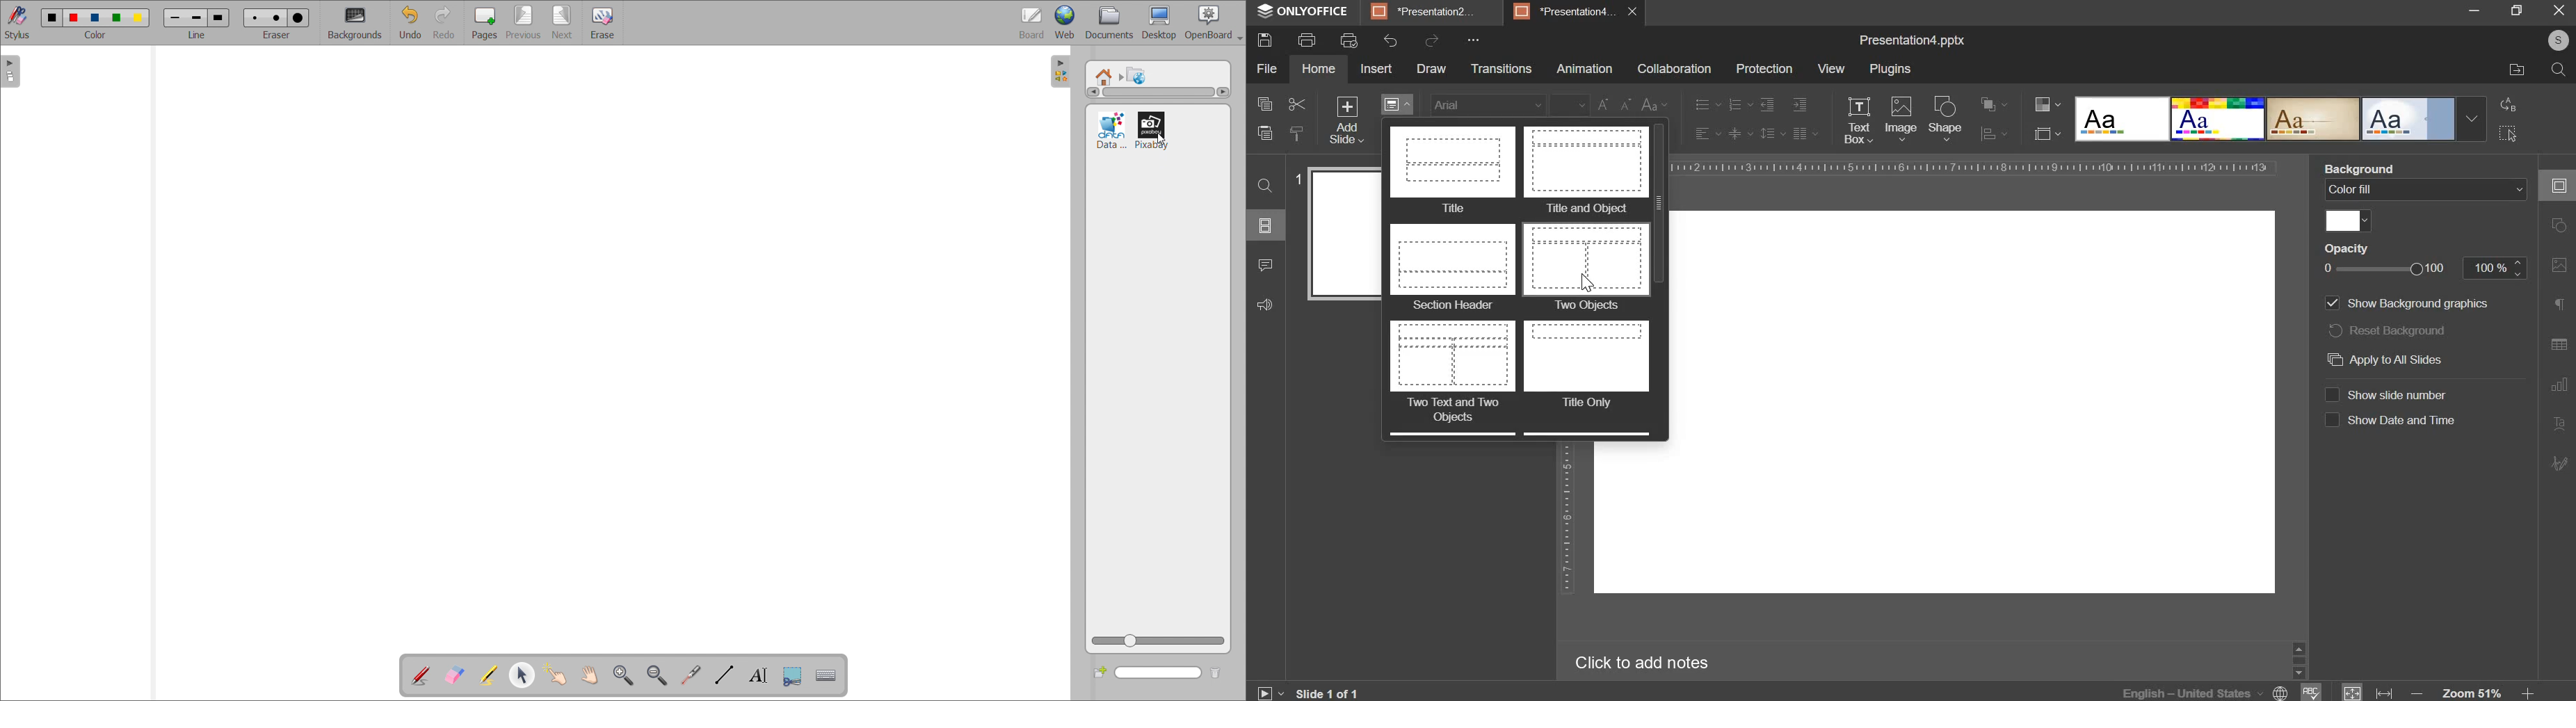  What do you see at coordinates (1890, 68) in the screenshot?
I see `plugins` at bounding box center [1890, 68].